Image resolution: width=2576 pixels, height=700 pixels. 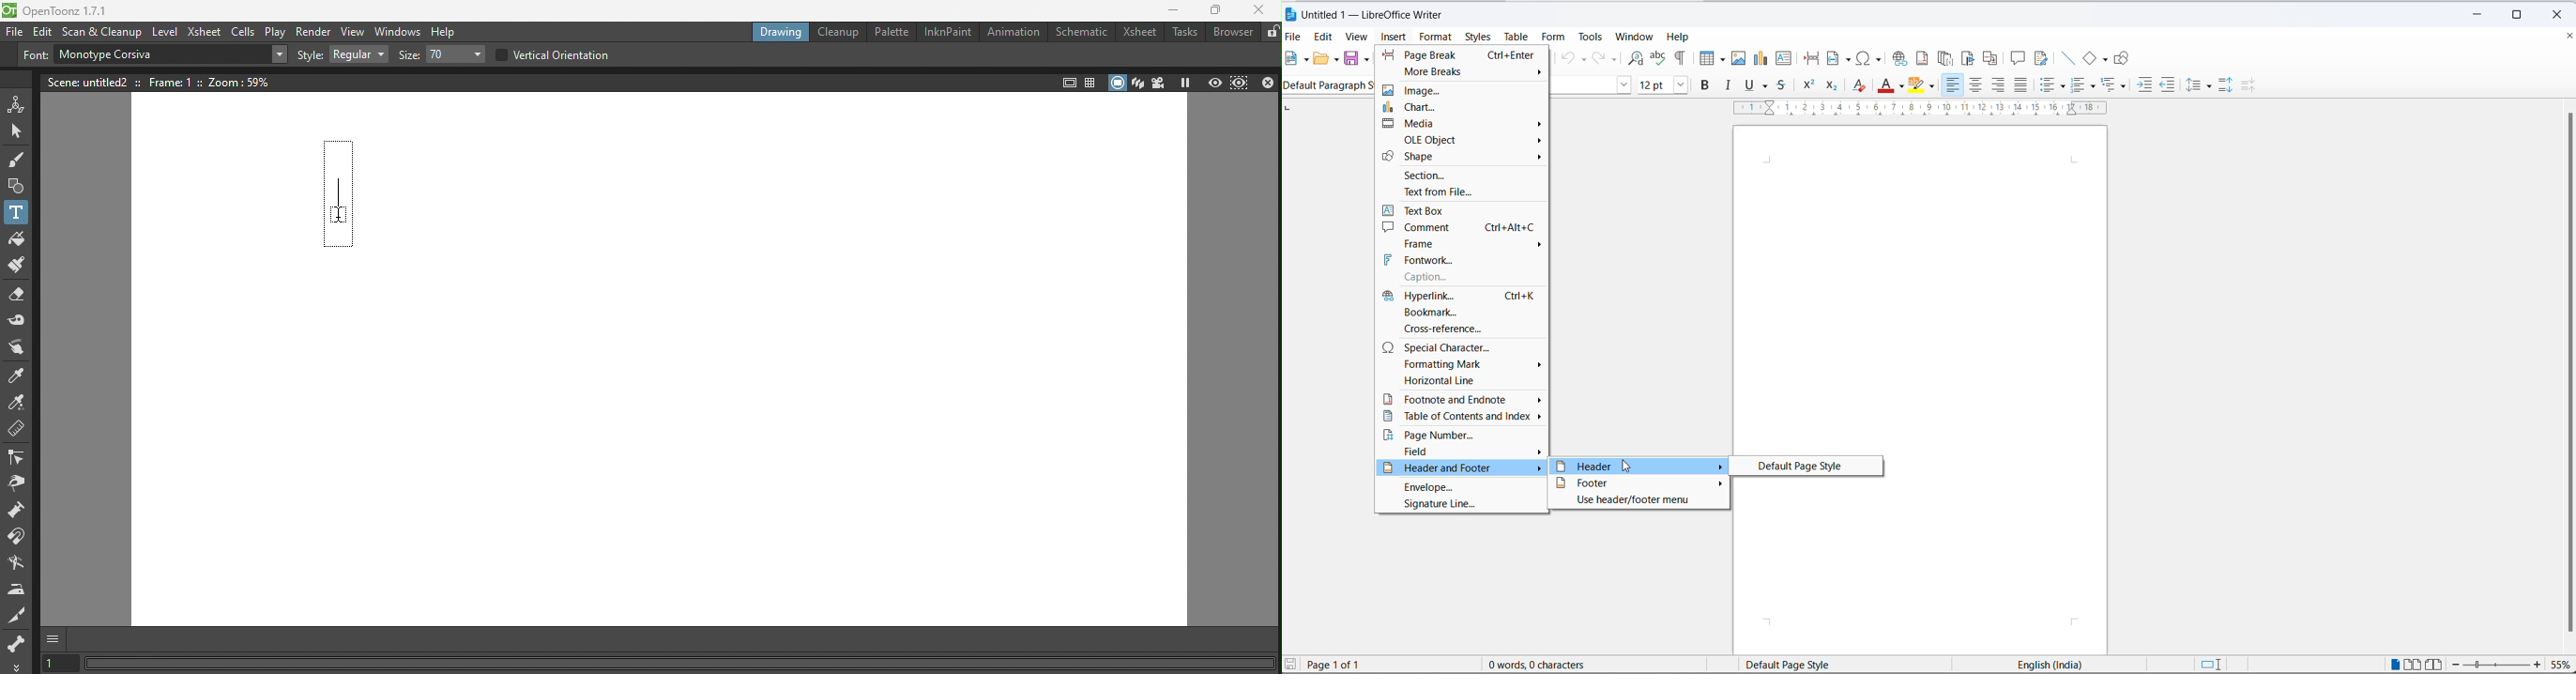 What do you see at coordinates (1974, 85) in the screenshot?
I see `text align center` at bounding box center [1974, 85].